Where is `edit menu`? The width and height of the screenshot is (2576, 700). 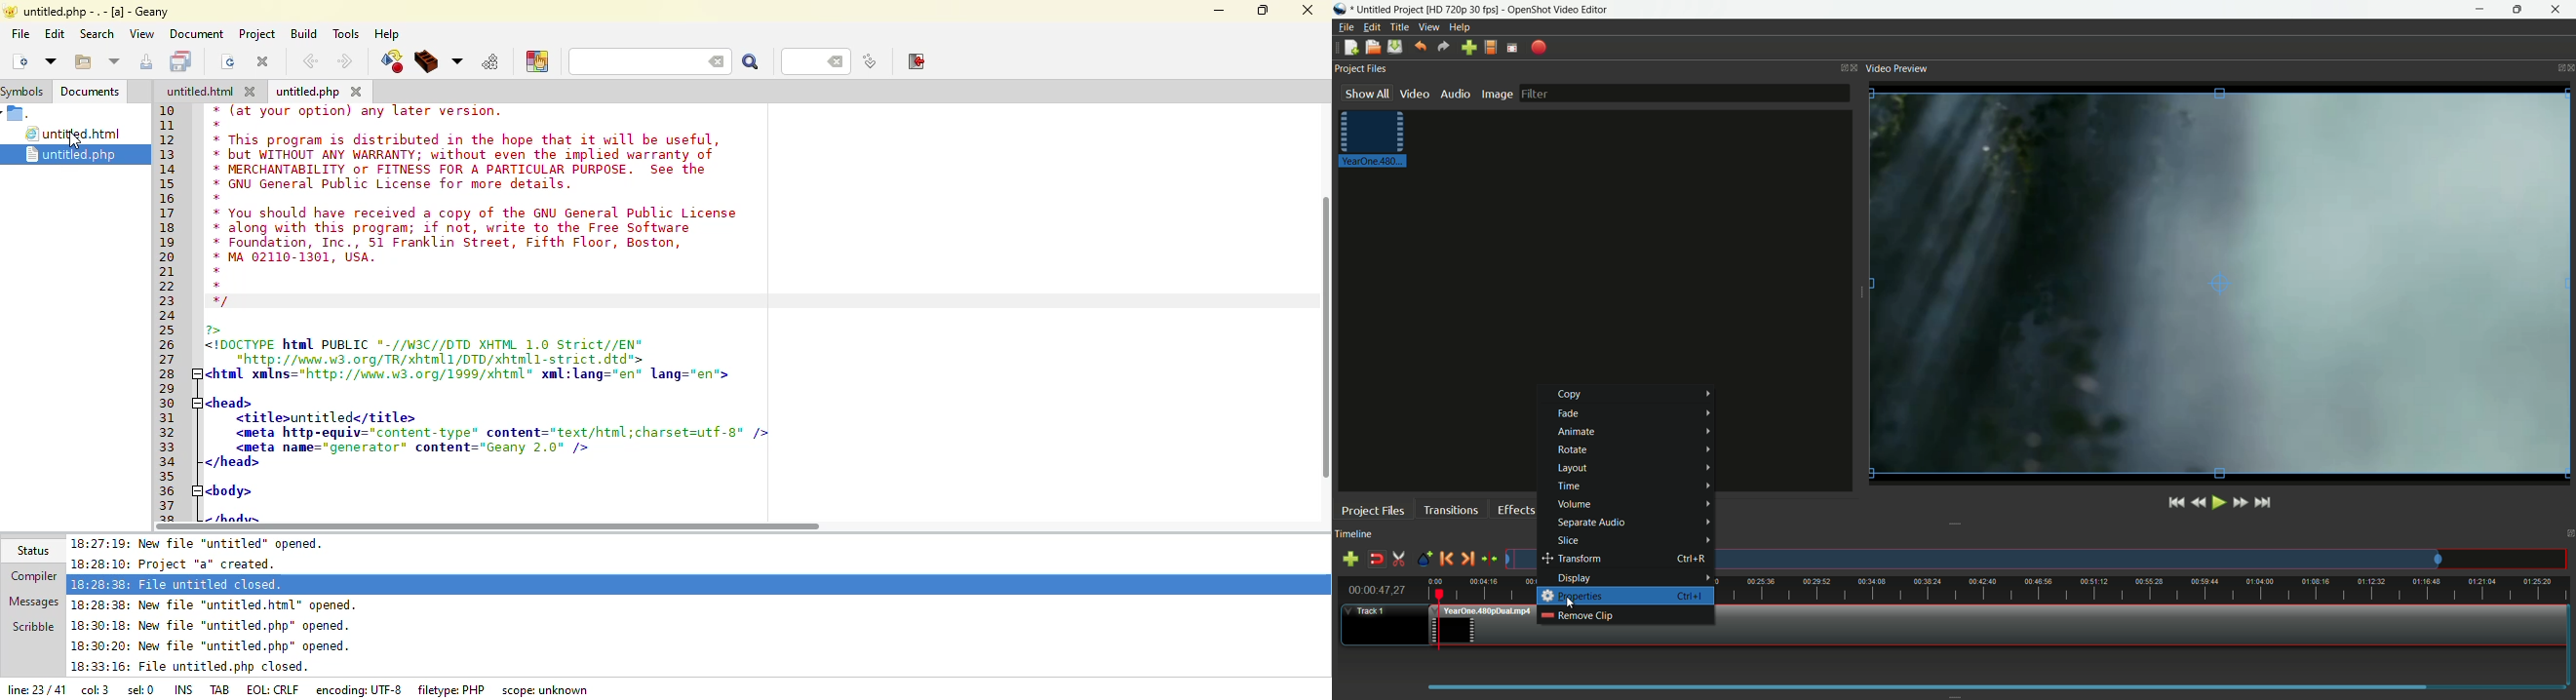 edit menu is located at coordinates (1371, 28).